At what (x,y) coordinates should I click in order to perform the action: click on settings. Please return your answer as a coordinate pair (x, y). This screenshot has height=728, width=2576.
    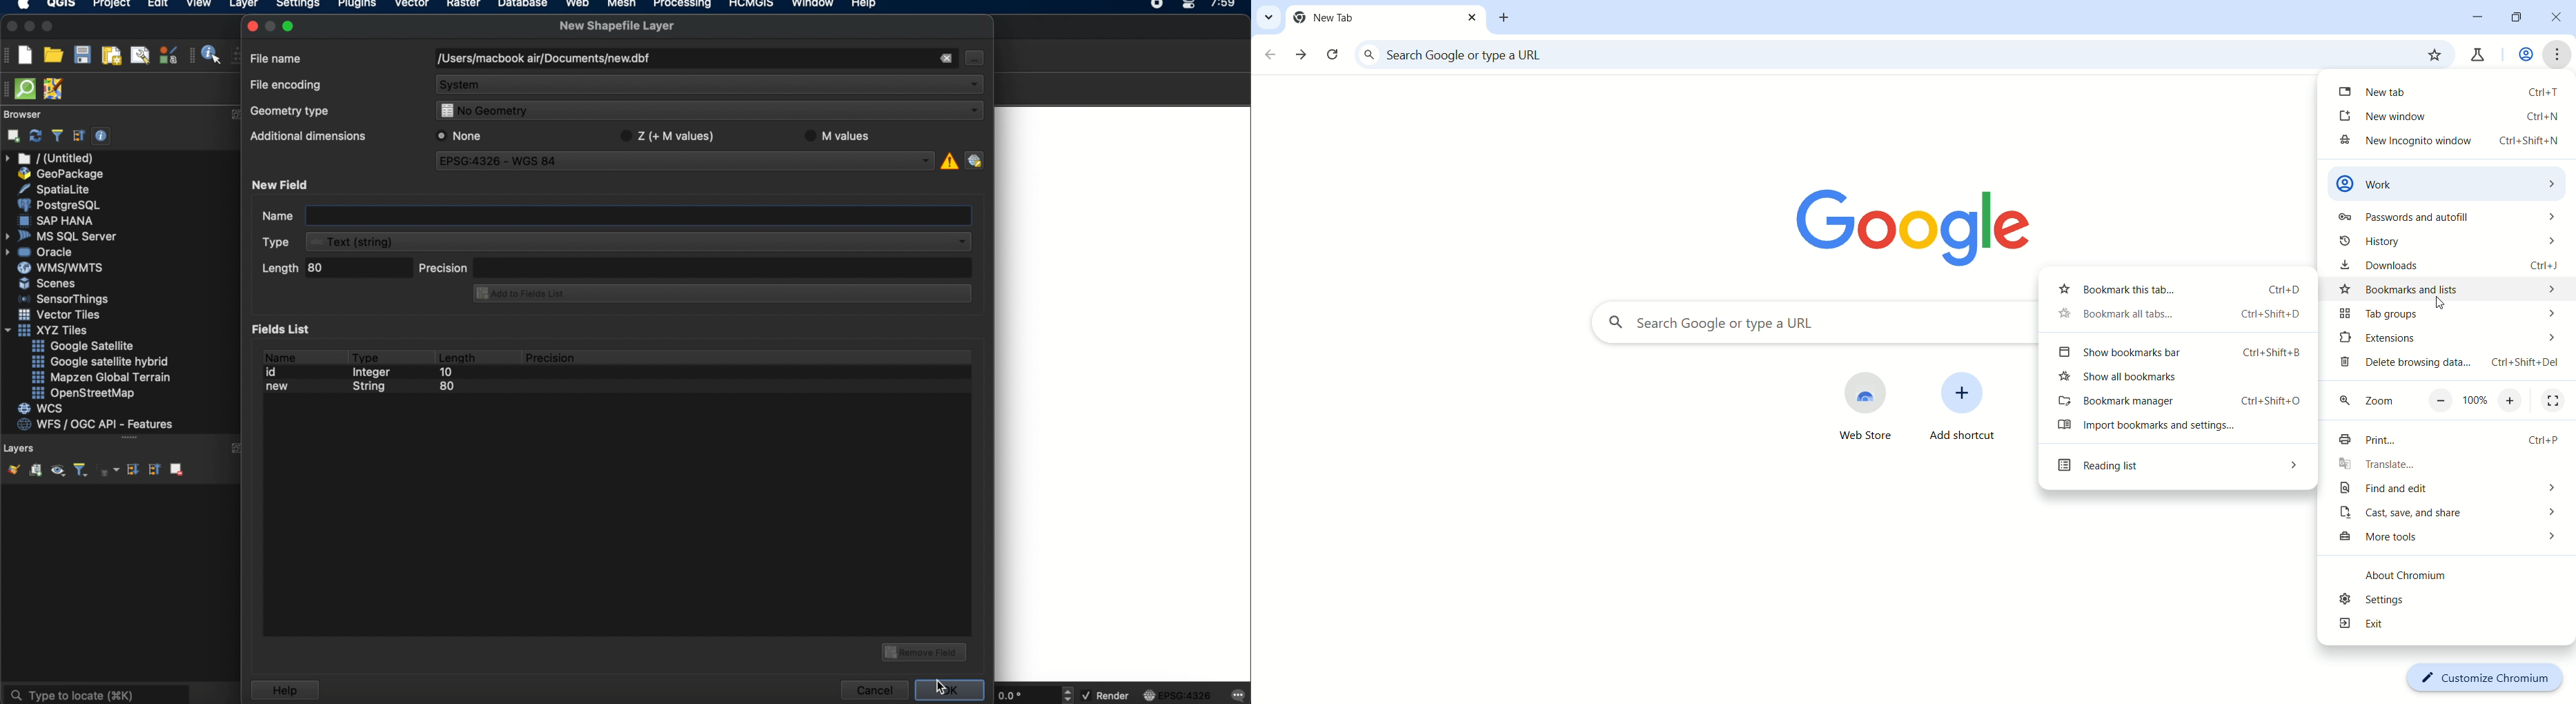
    Looking at the image, I should click on (297, 6).